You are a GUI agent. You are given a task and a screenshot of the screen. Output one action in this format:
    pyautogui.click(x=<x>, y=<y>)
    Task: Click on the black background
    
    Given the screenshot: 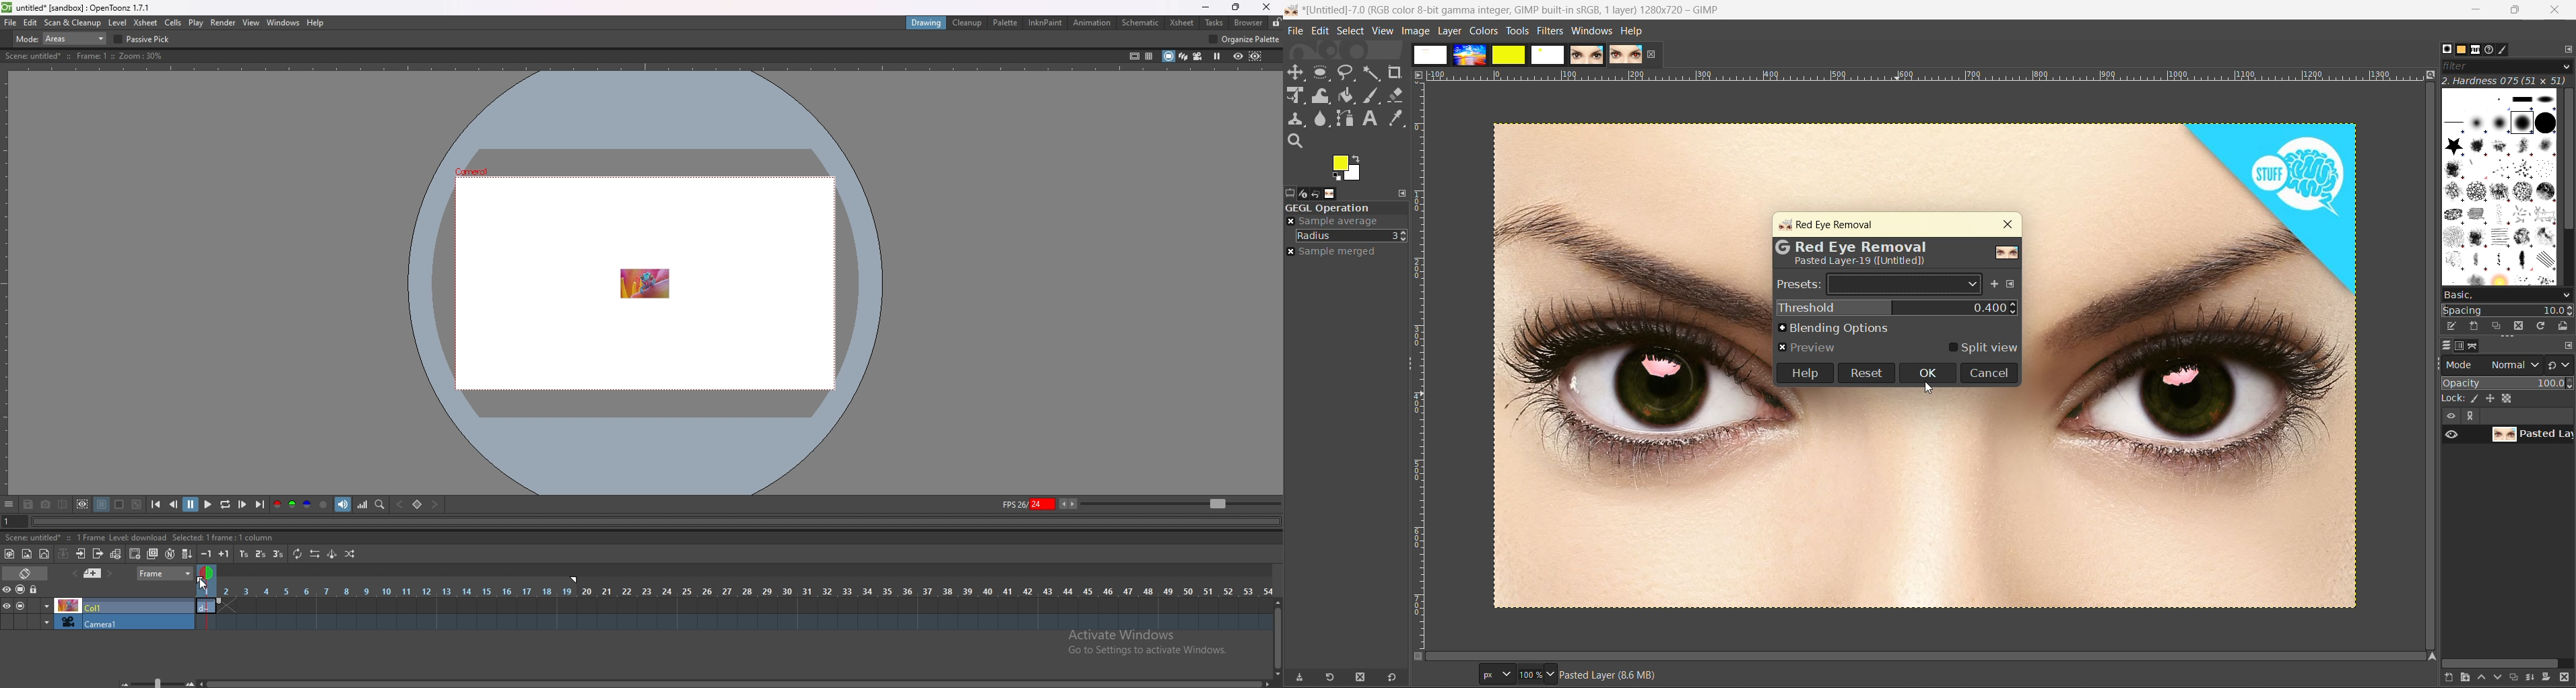 What is the action you would take?
    pyautogui.click(x=102, y=505)
    